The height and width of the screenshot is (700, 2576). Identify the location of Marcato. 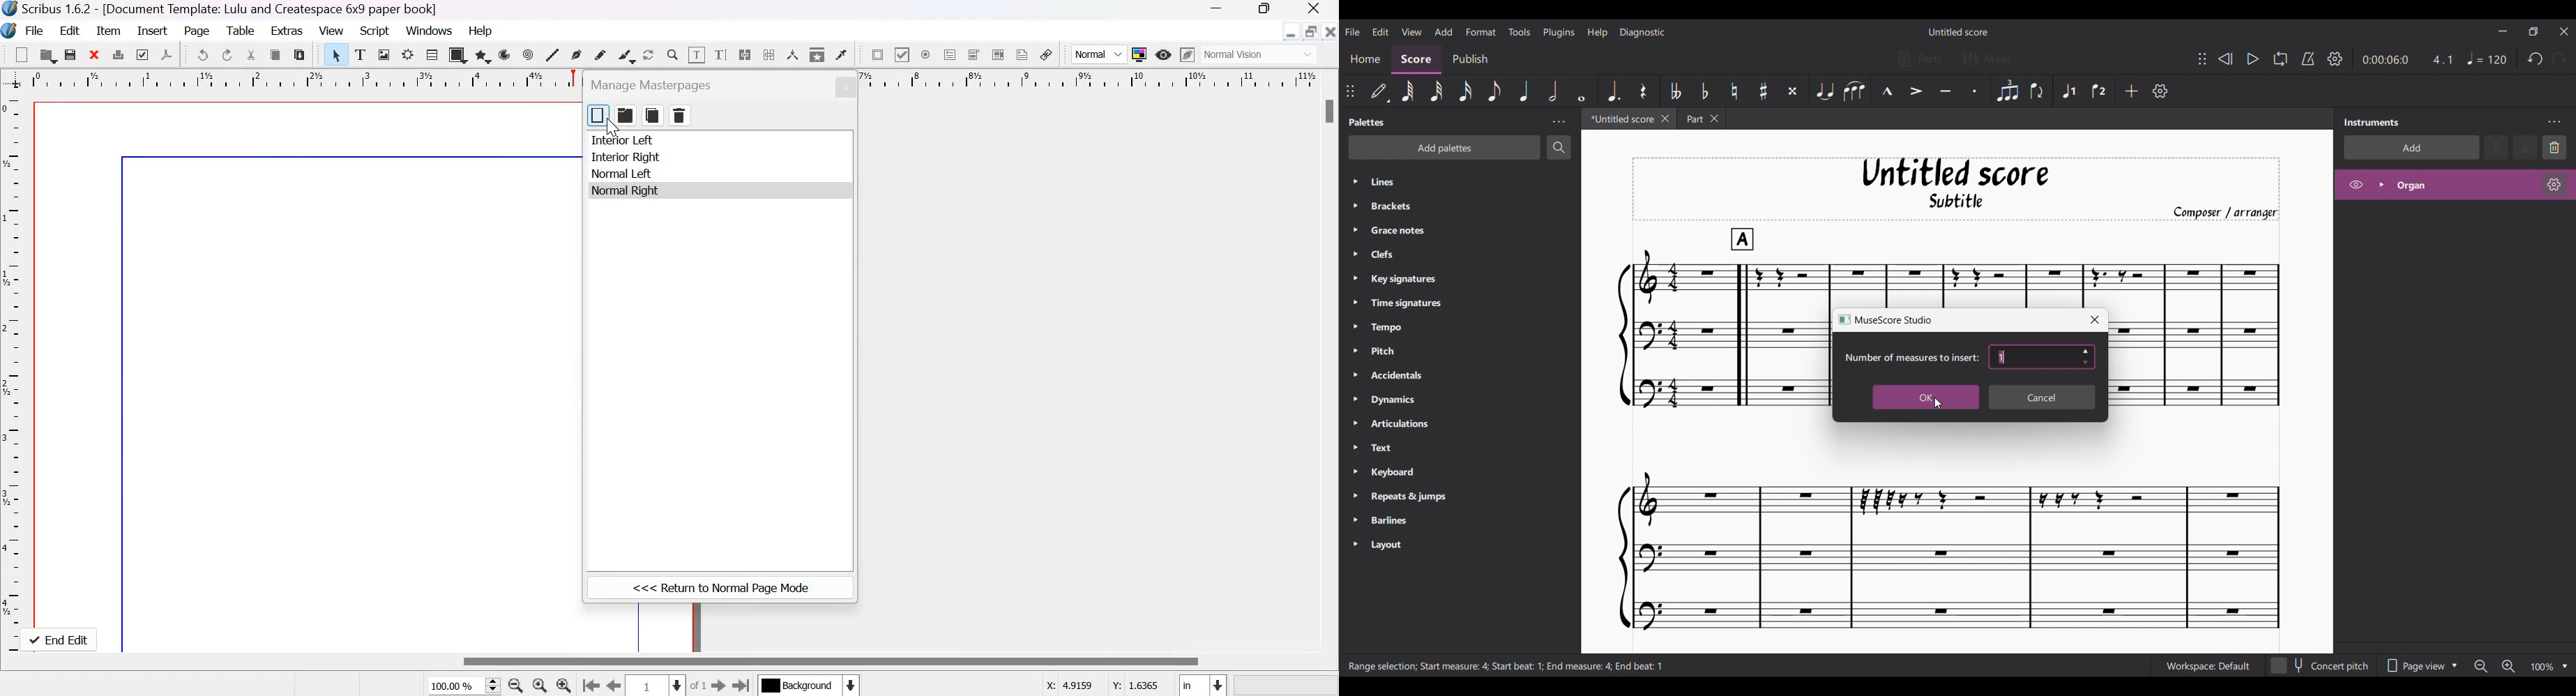
(1887, 92).